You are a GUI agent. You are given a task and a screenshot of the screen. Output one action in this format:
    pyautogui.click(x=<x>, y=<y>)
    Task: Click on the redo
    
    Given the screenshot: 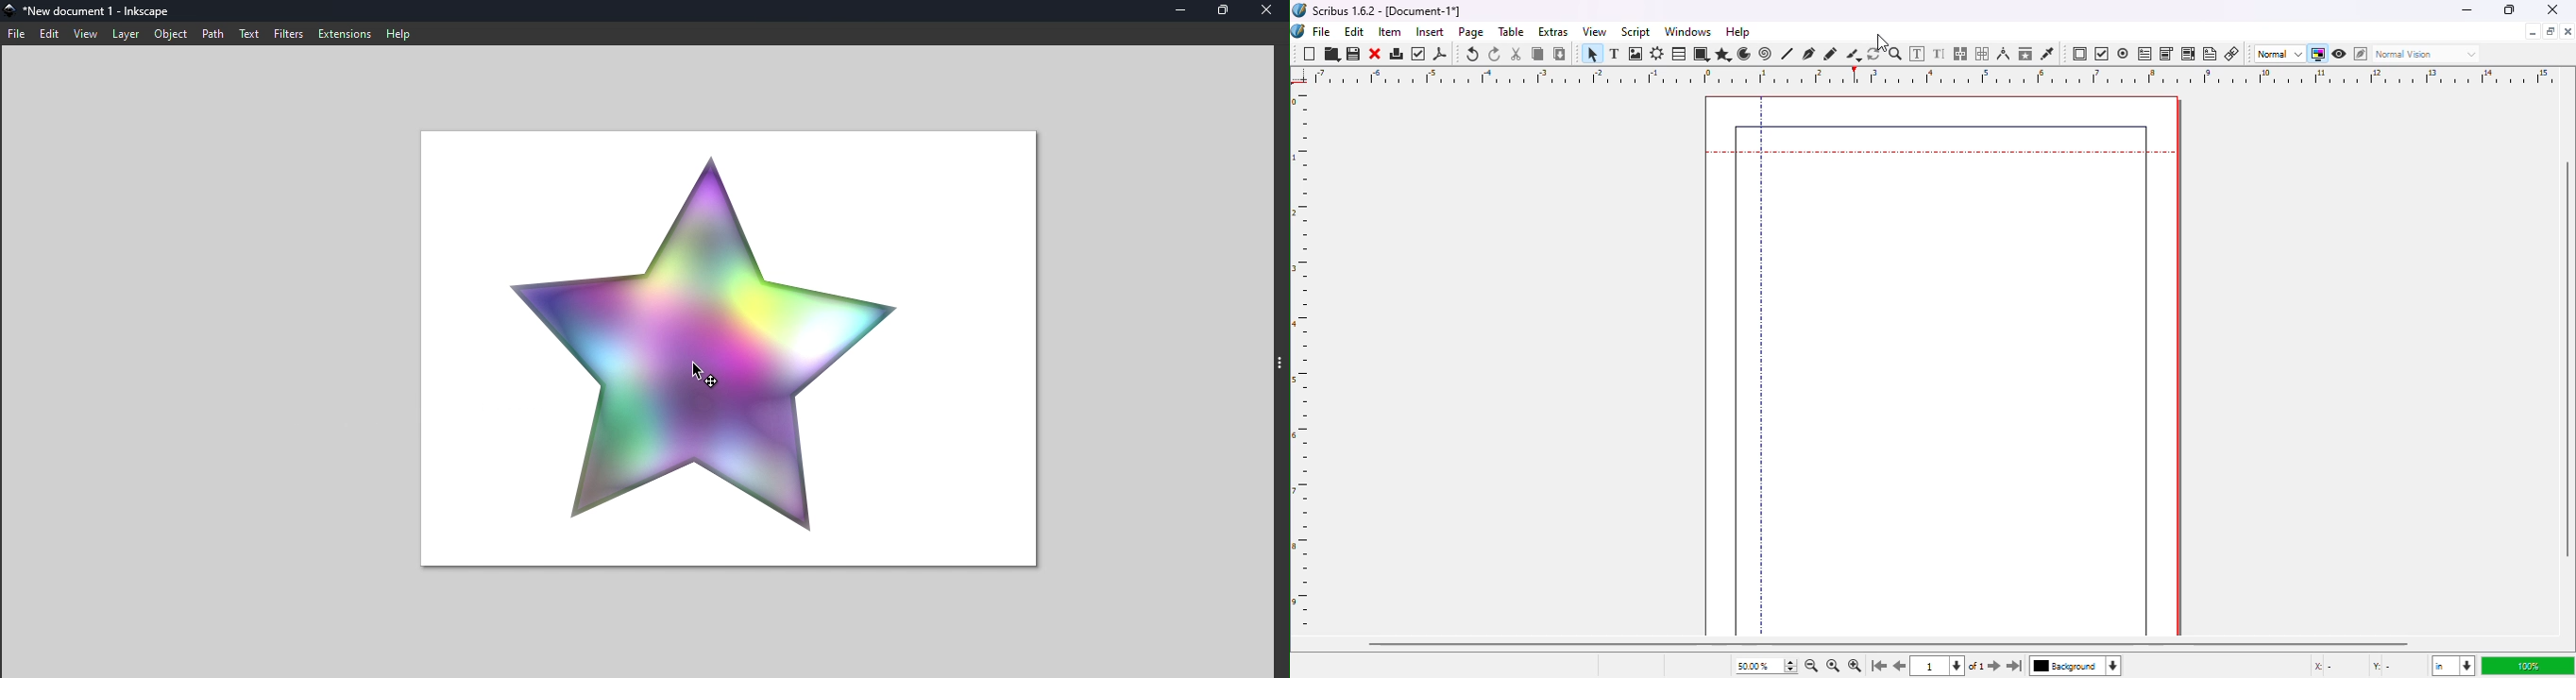 What is the action you would take?
    pyautogui.click(x=1495, y=55)
    